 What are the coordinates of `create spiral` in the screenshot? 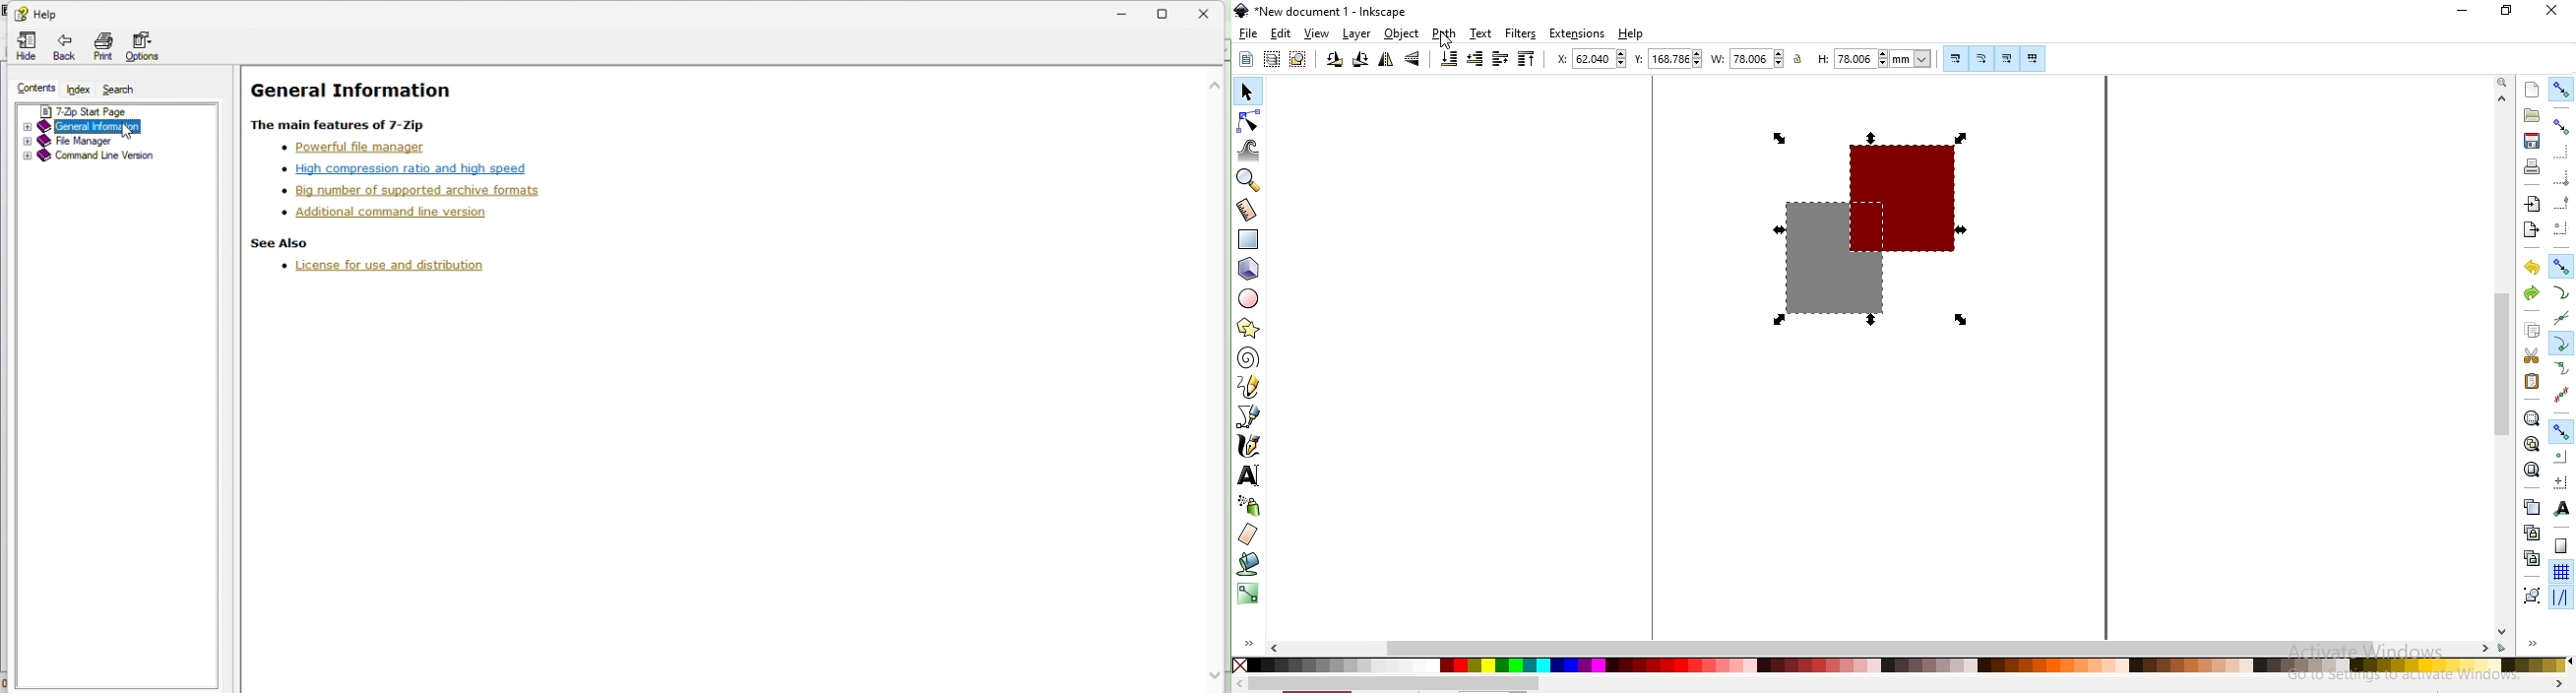 It's located at (1247, 356).